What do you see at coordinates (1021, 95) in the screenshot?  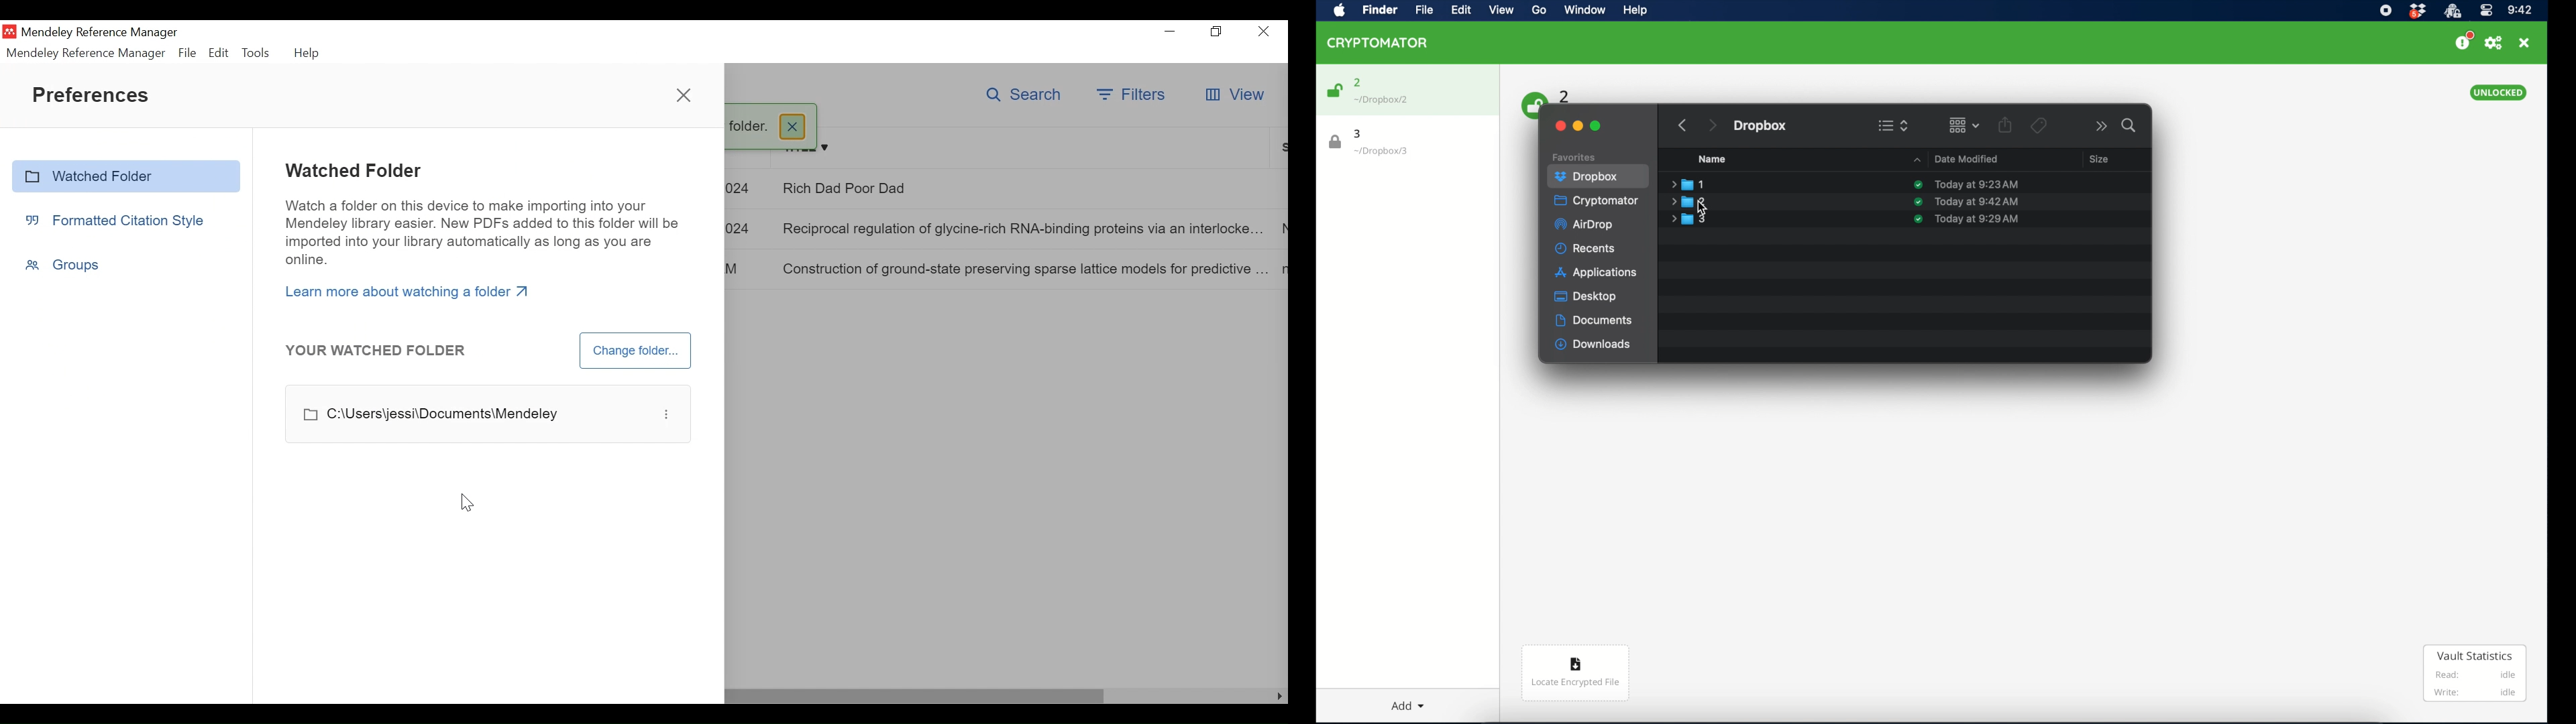 I see `Search` at bounding box center [1021, 95].